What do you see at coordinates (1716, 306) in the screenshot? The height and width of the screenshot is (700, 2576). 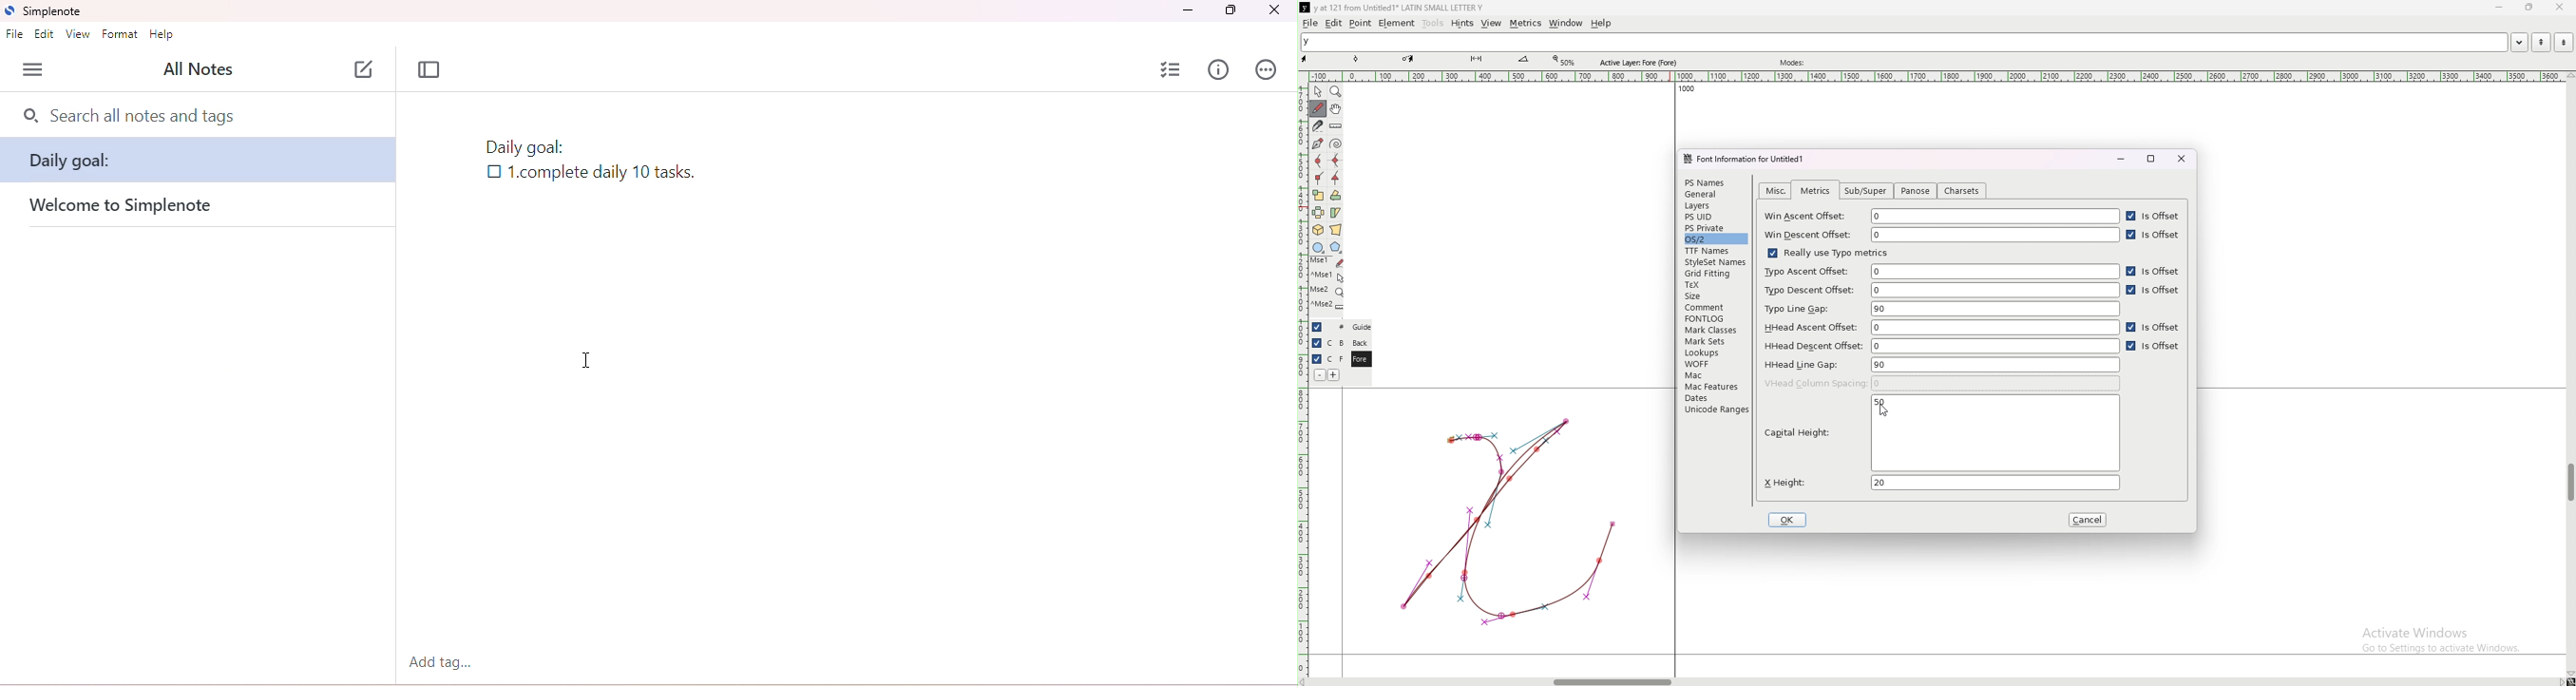 I see `comment` at bounding box center [1716, 306].